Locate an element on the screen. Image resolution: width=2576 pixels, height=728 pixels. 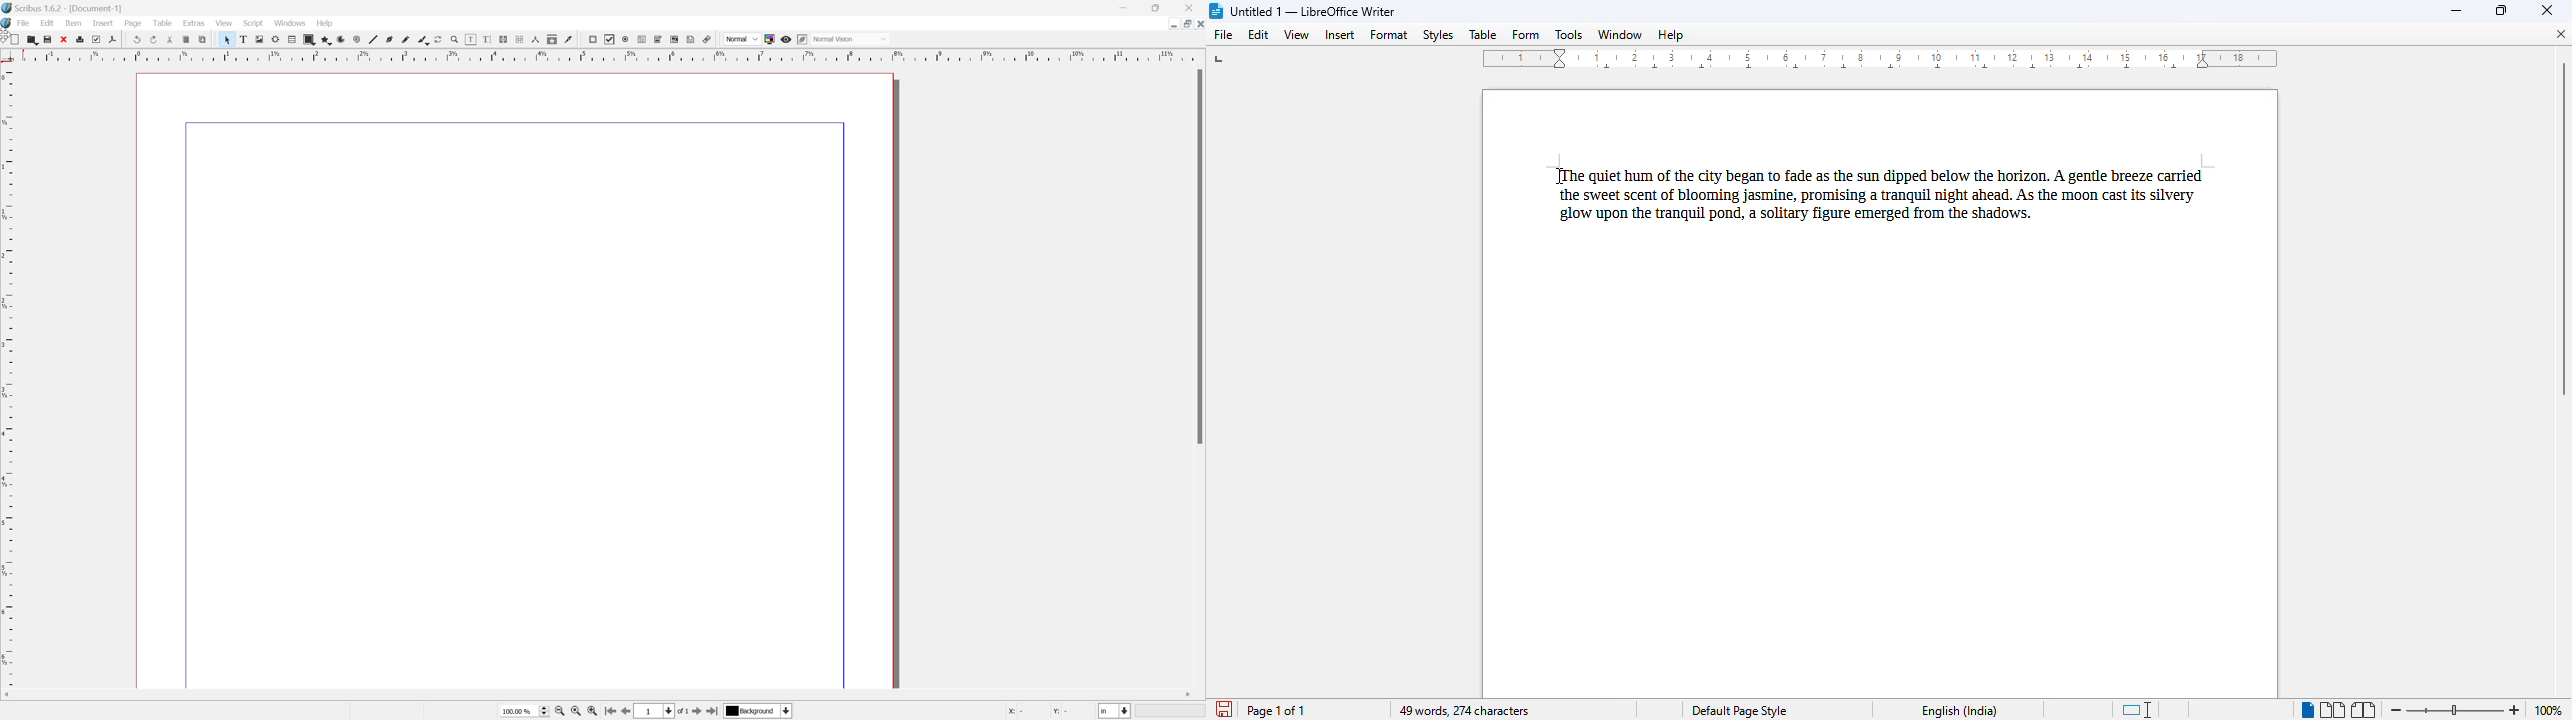
link annotation is located at coordinates (706, 40).